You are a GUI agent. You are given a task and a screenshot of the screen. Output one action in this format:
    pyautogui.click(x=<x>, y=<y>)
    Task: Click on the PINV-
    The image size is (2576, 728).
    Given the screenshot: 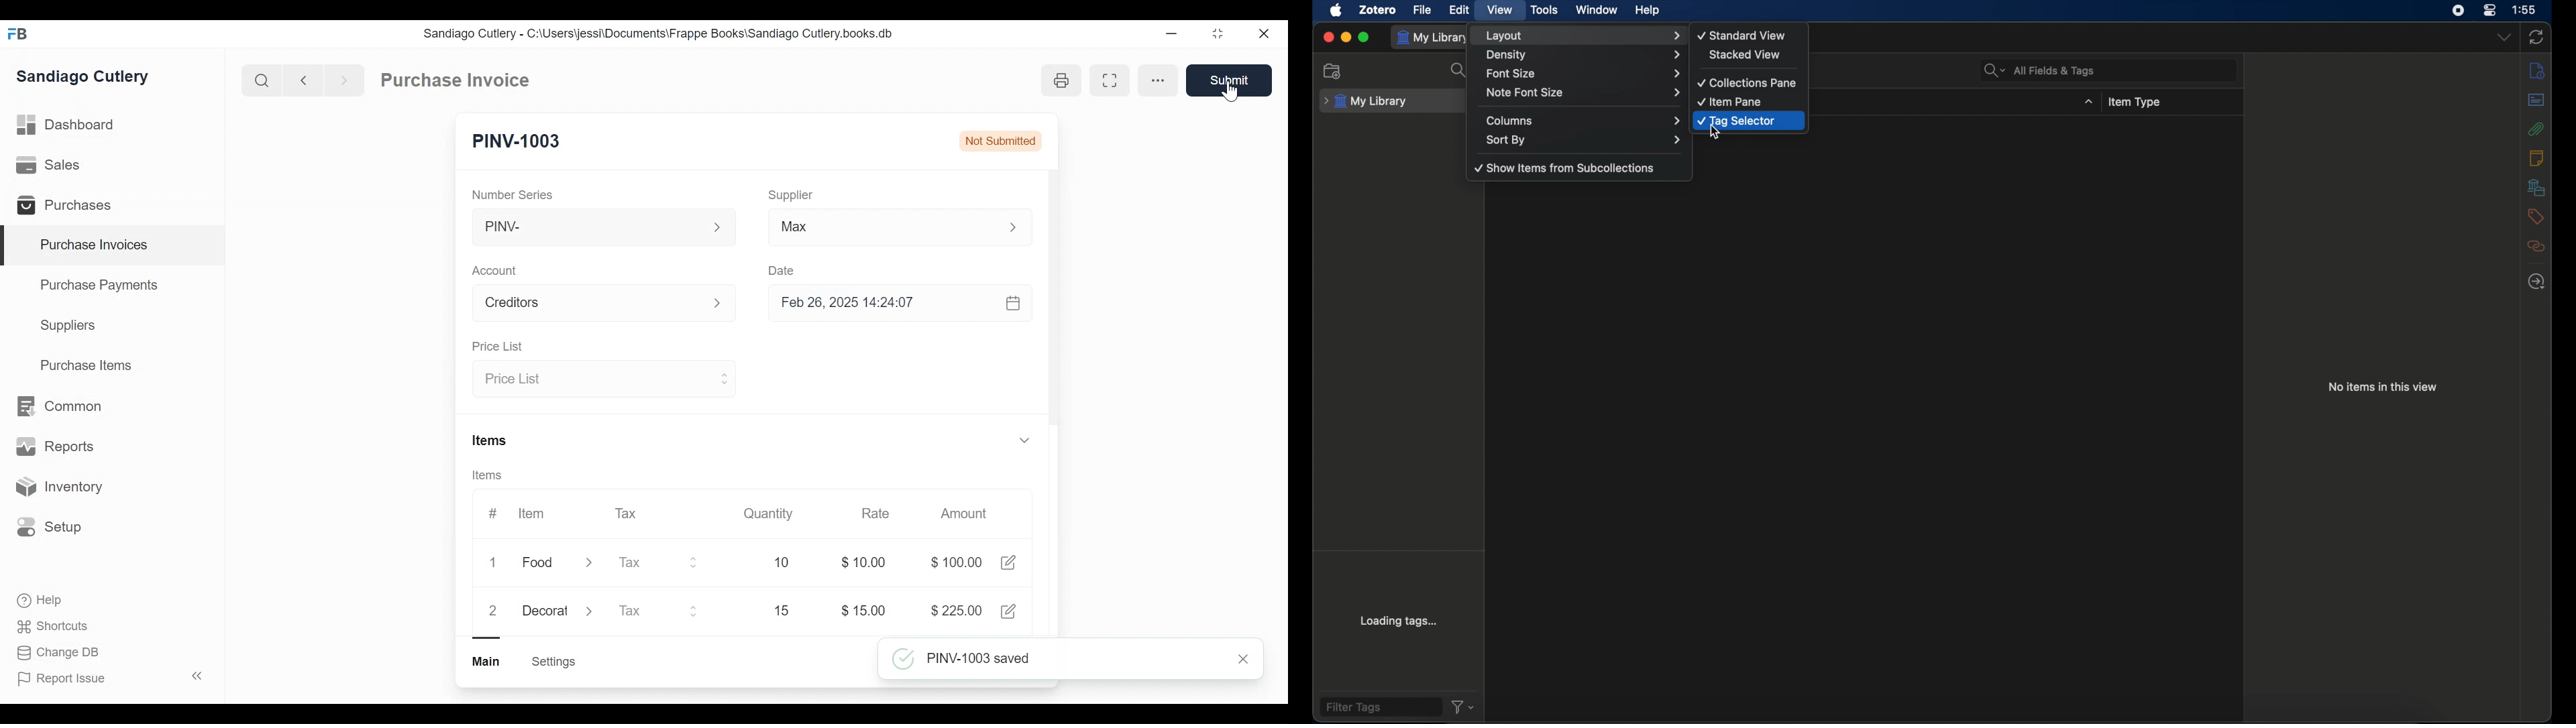 What is the action you would take?
    pyautogui.click(x=588, y=227)
    